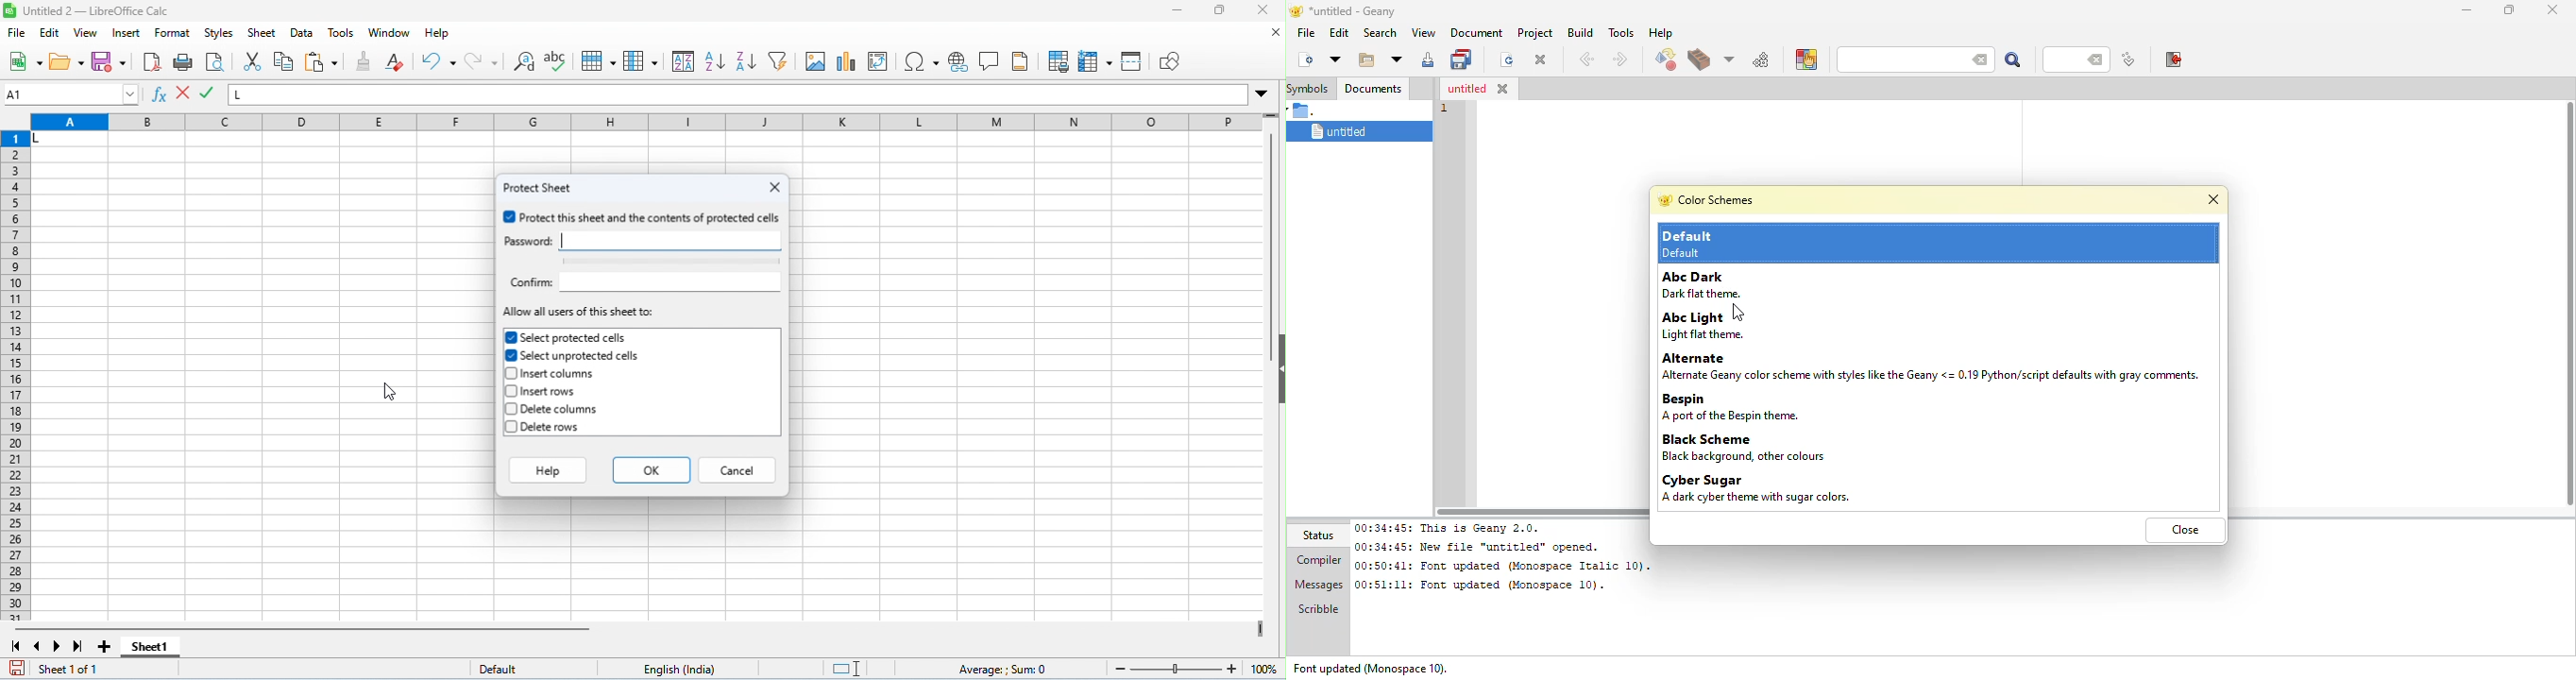 The image size is (2576, 700). What do you see at coordinates (16, 668) in the screenshot?
I see `save` at bounding box center [16, 668].